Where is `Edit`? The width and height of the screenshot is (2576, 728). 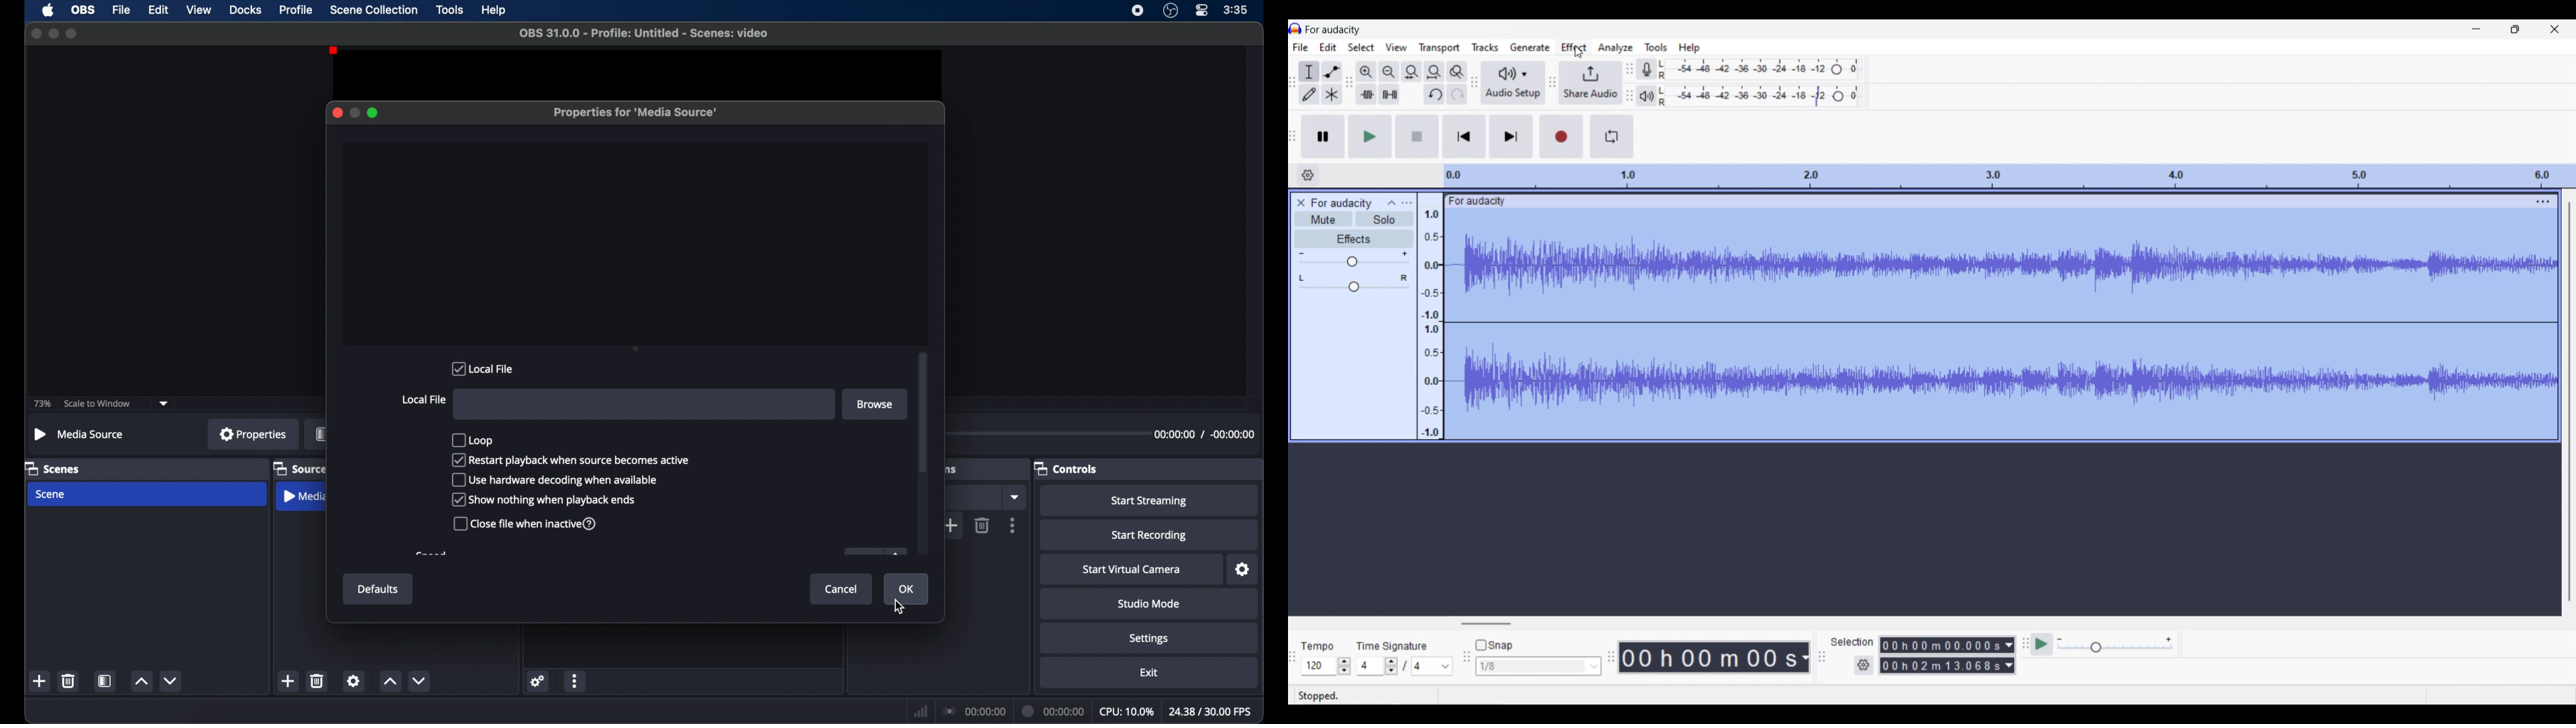
Edit is located at coordinates (1328, 47).